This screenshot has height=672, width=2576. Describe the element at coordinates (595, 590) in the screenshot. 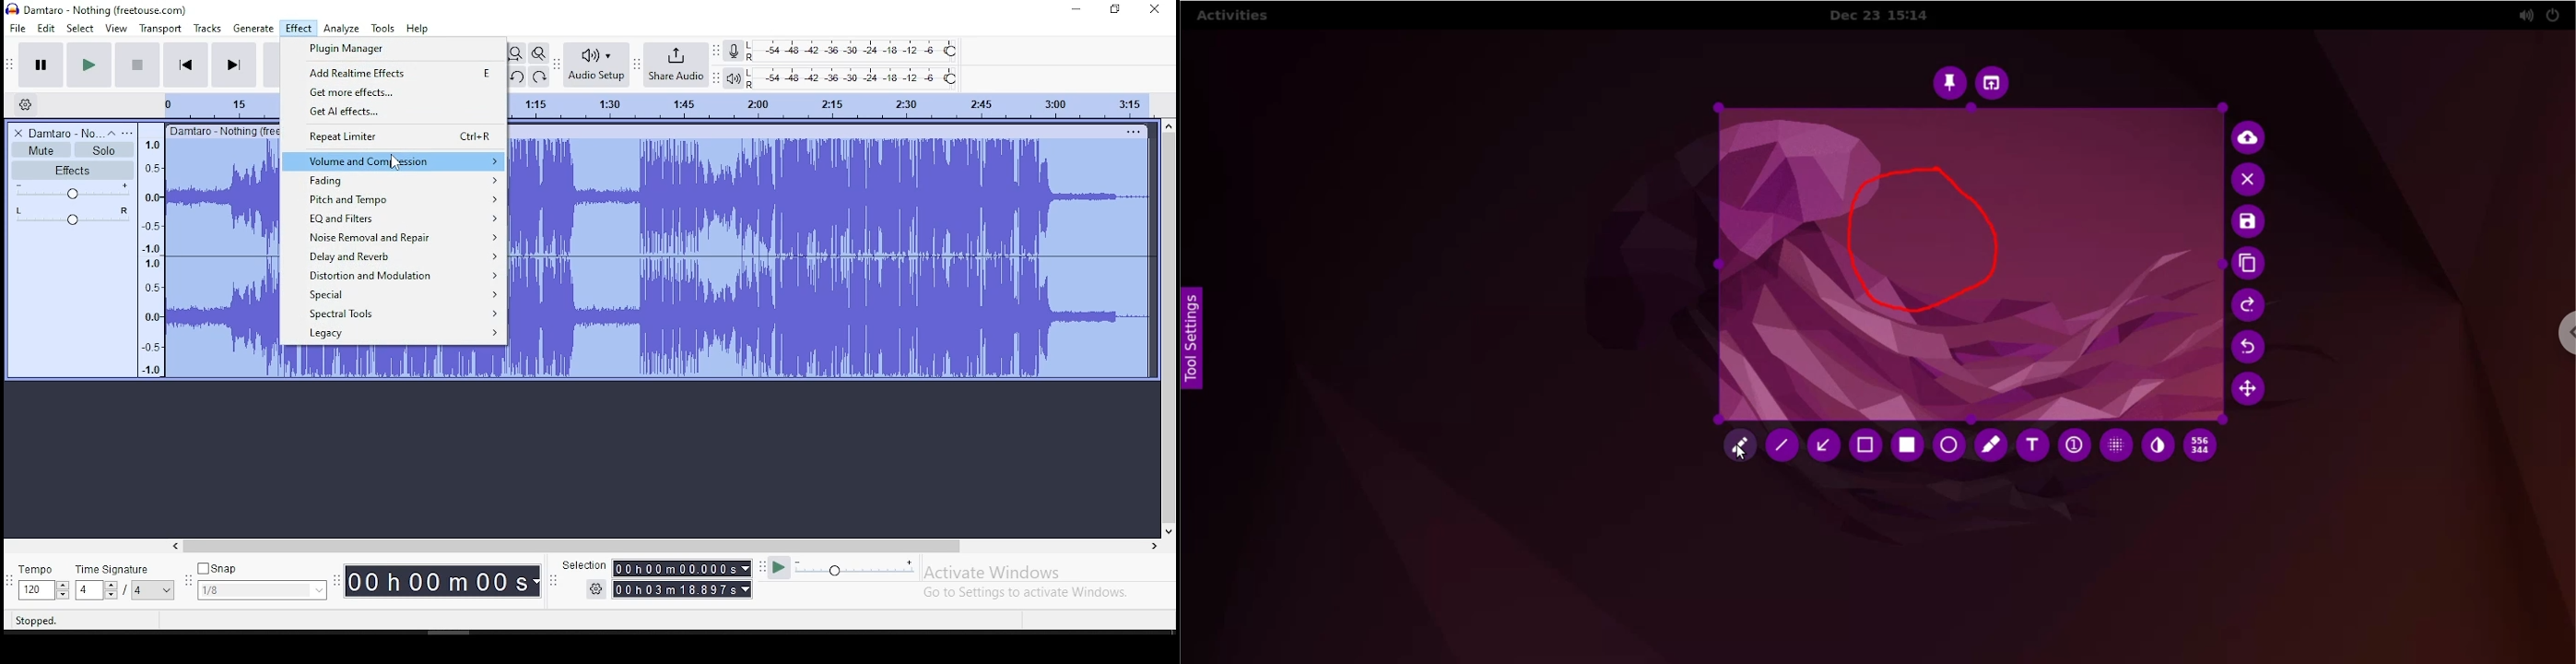

I see `settings` at that location.